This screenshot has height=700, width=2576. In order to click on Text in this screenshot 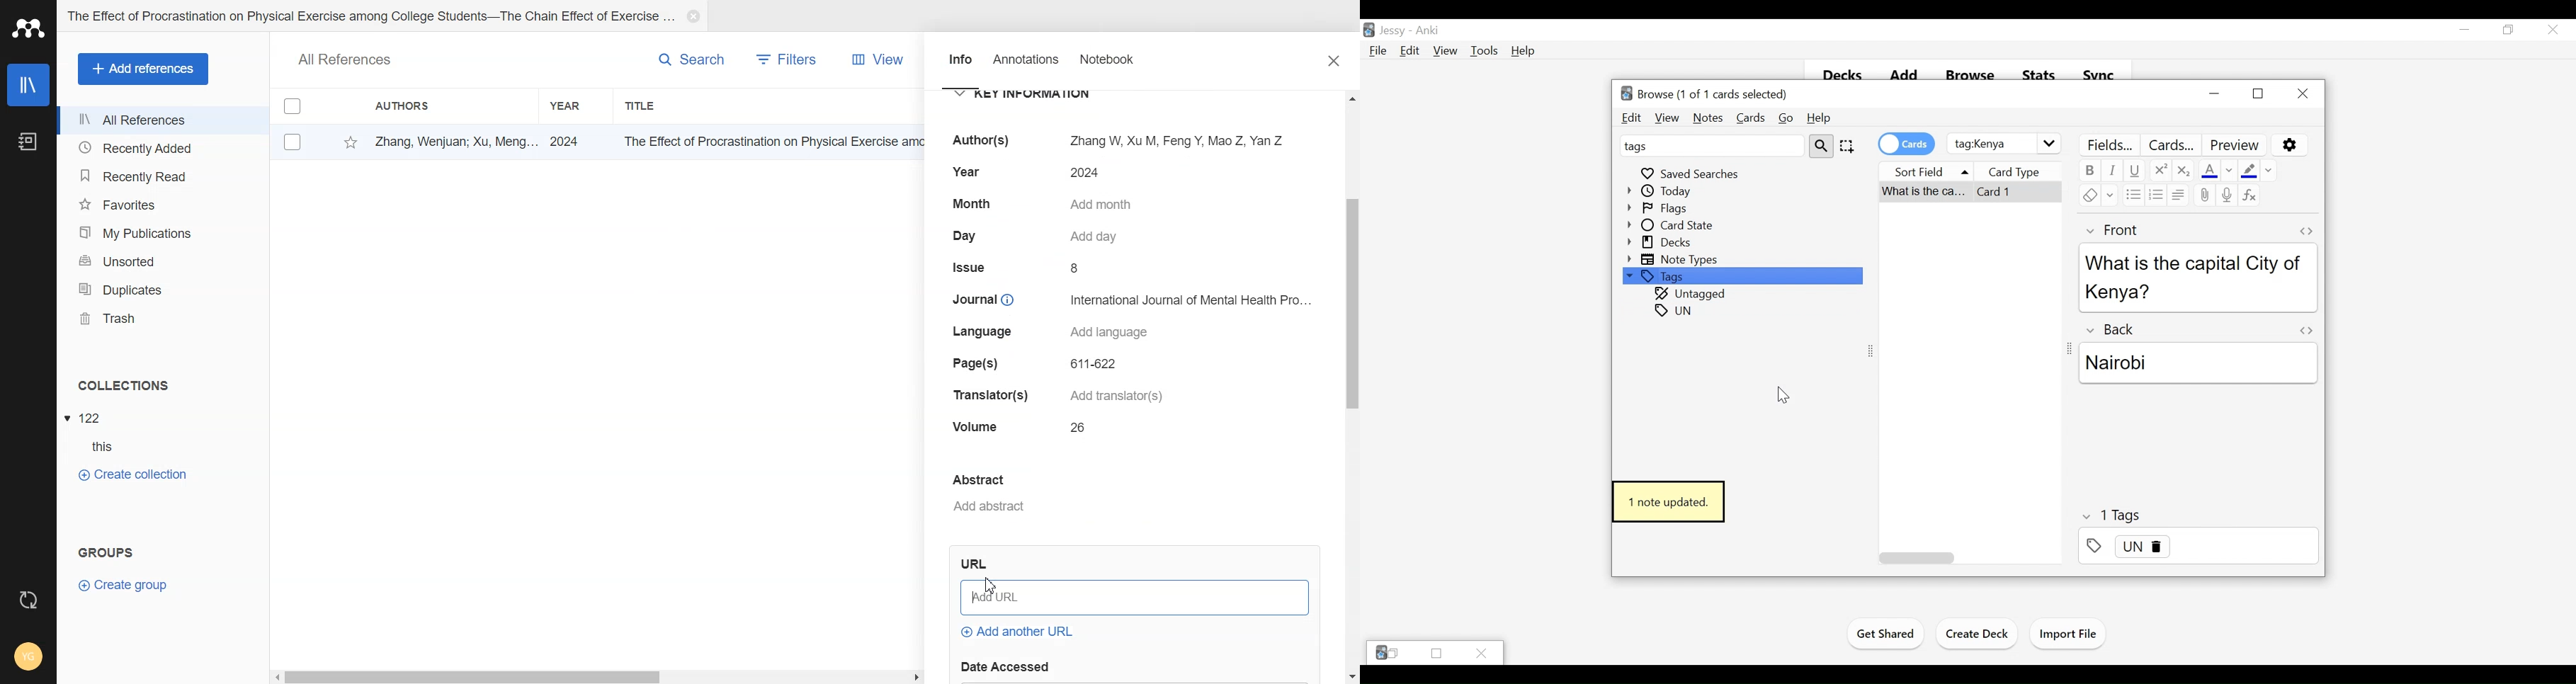, I will do `click(123, 386)`.